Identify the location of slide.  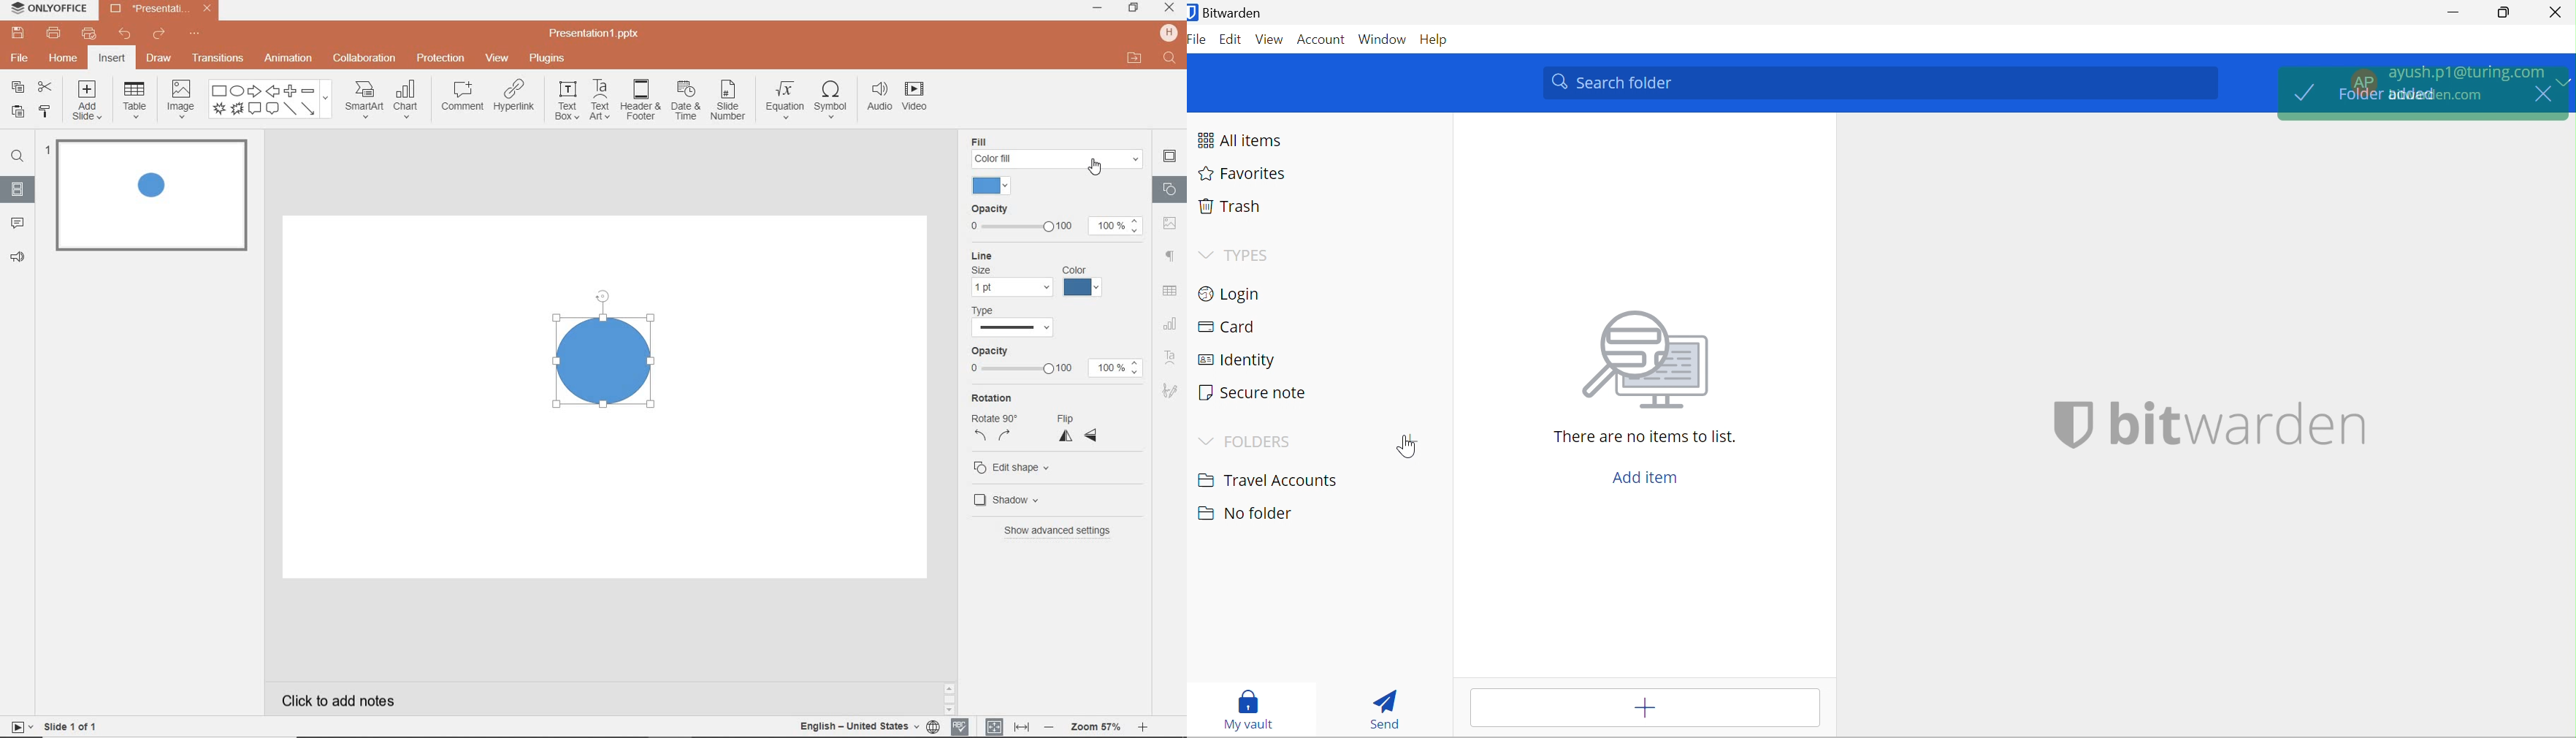
(150, 195).